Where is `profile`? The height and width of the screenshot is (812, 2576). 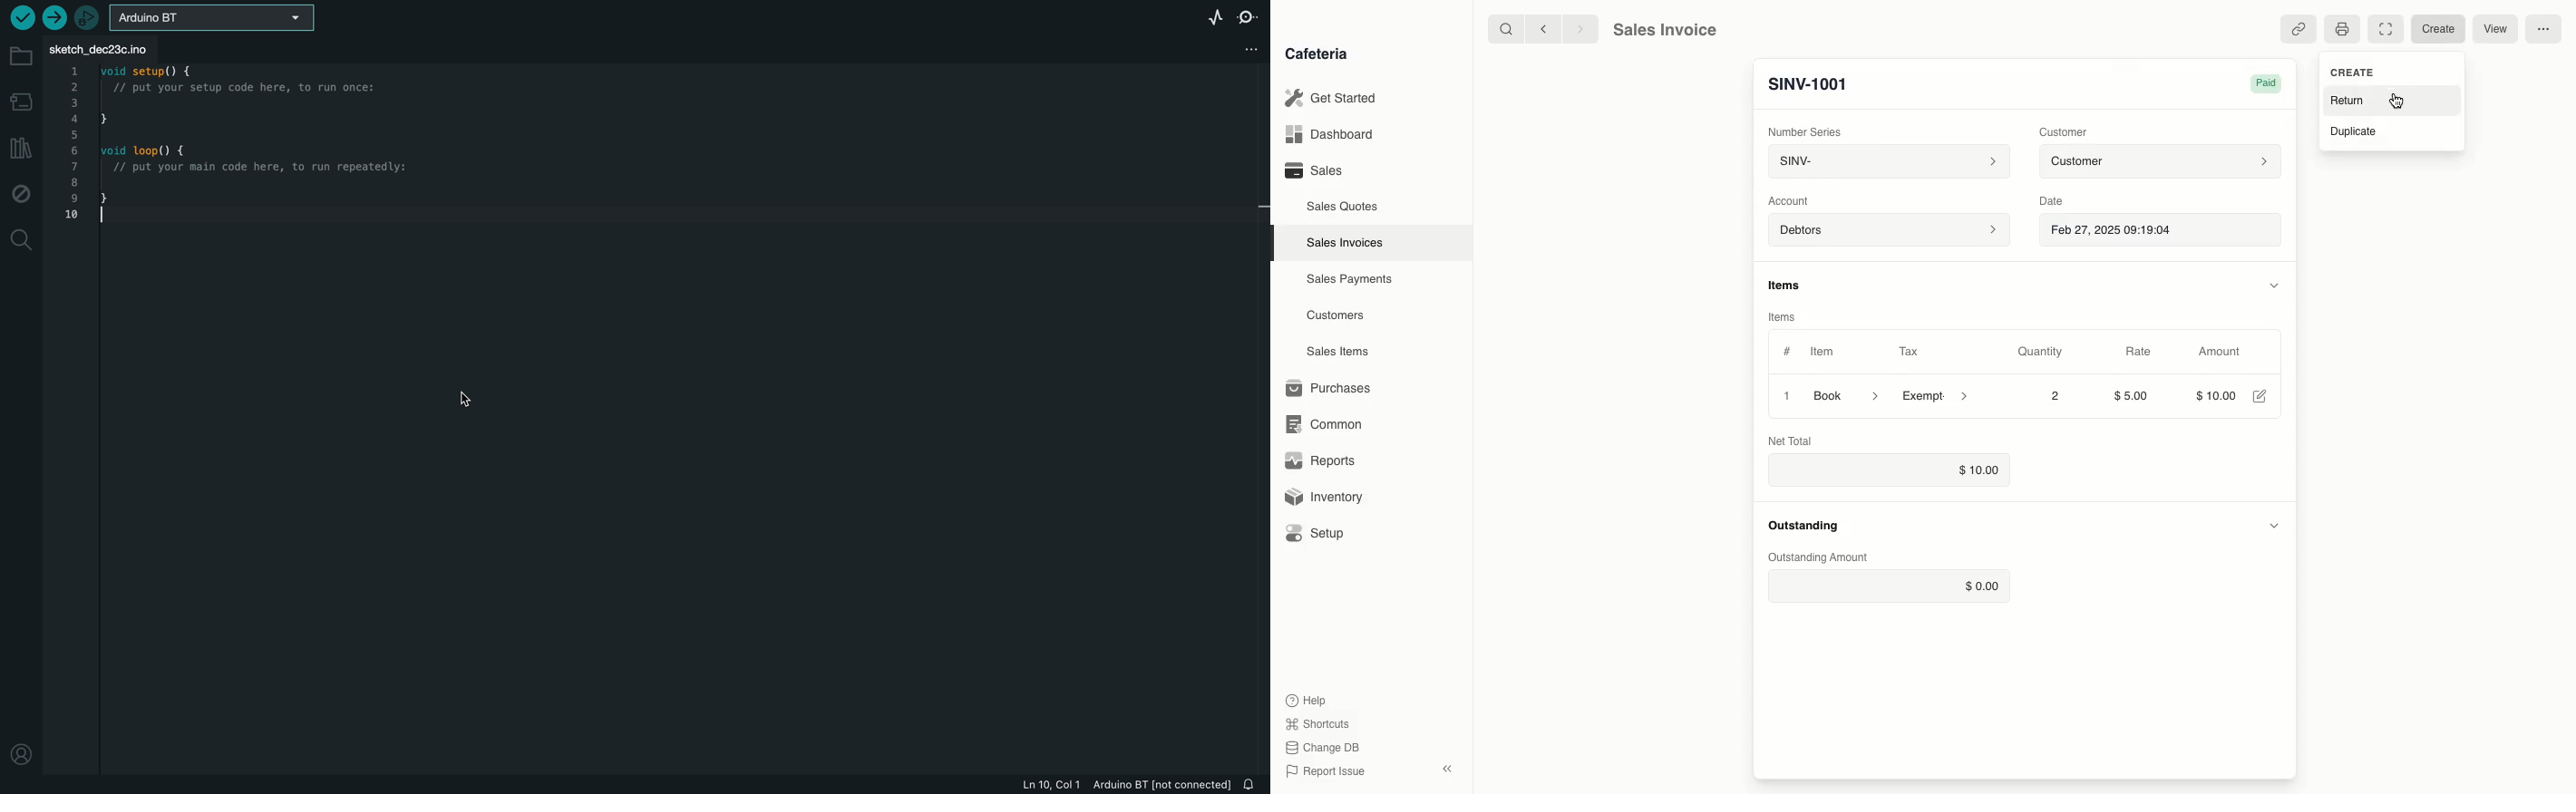 profile is located at coordinates (20, 747).